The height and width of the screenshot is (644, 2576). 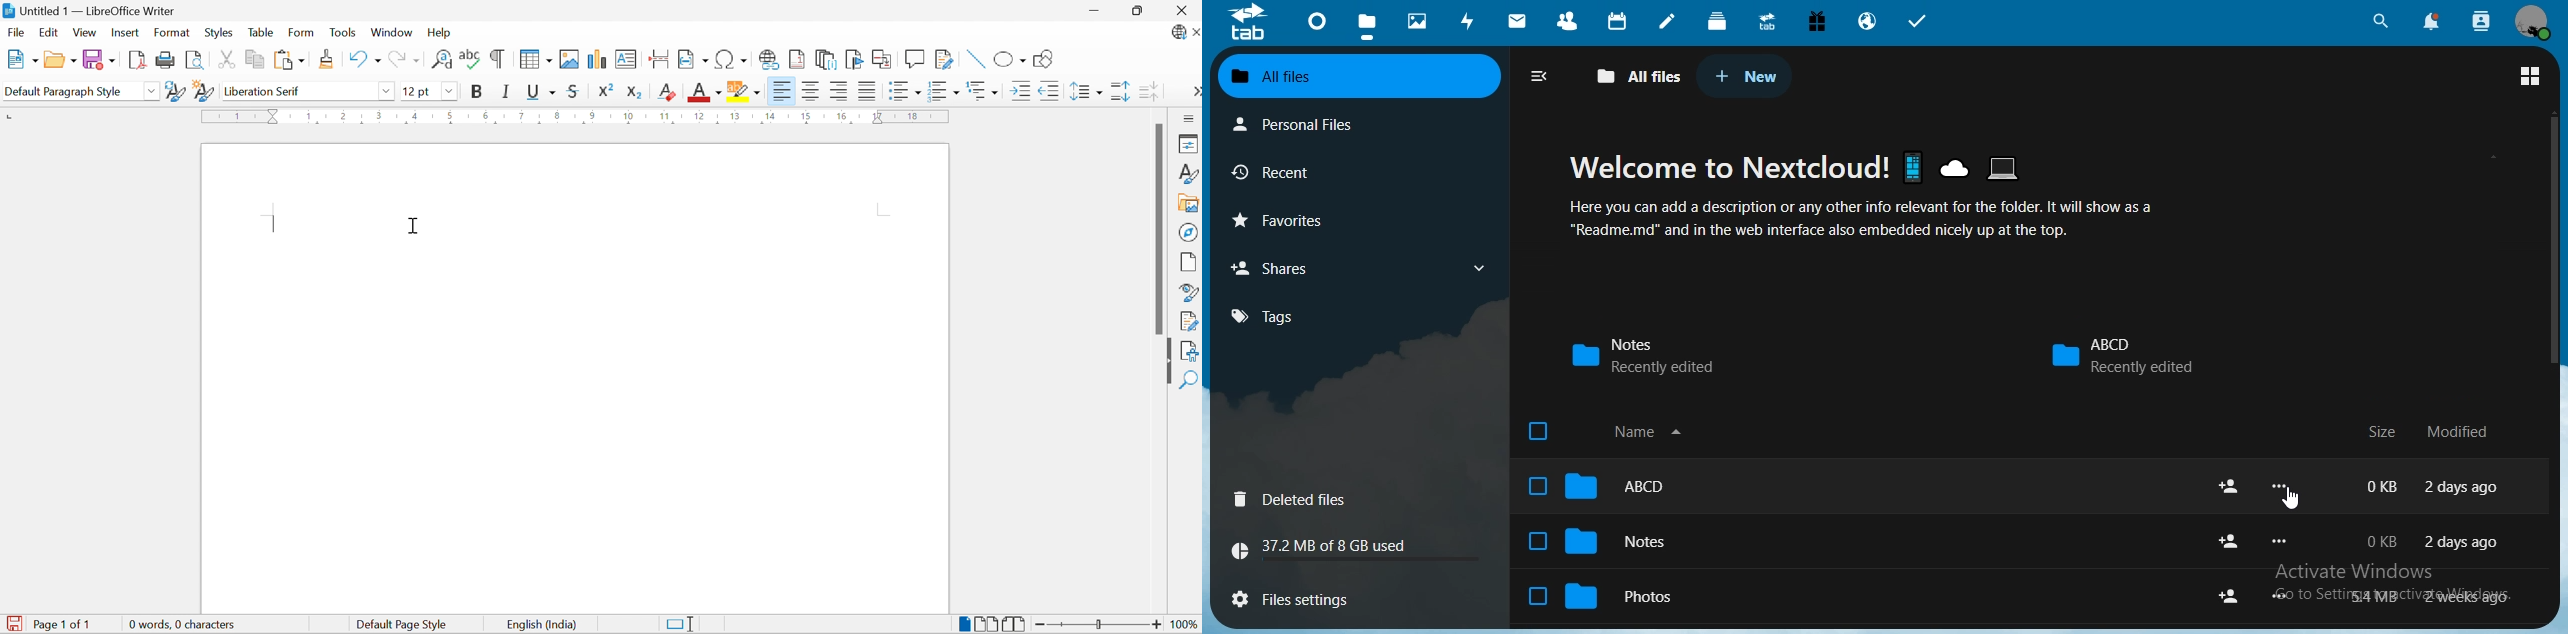 What do you see at coordinates (576, 92) in the screenshot?
I see `Strikethrough` at bounding box center [576, 92].